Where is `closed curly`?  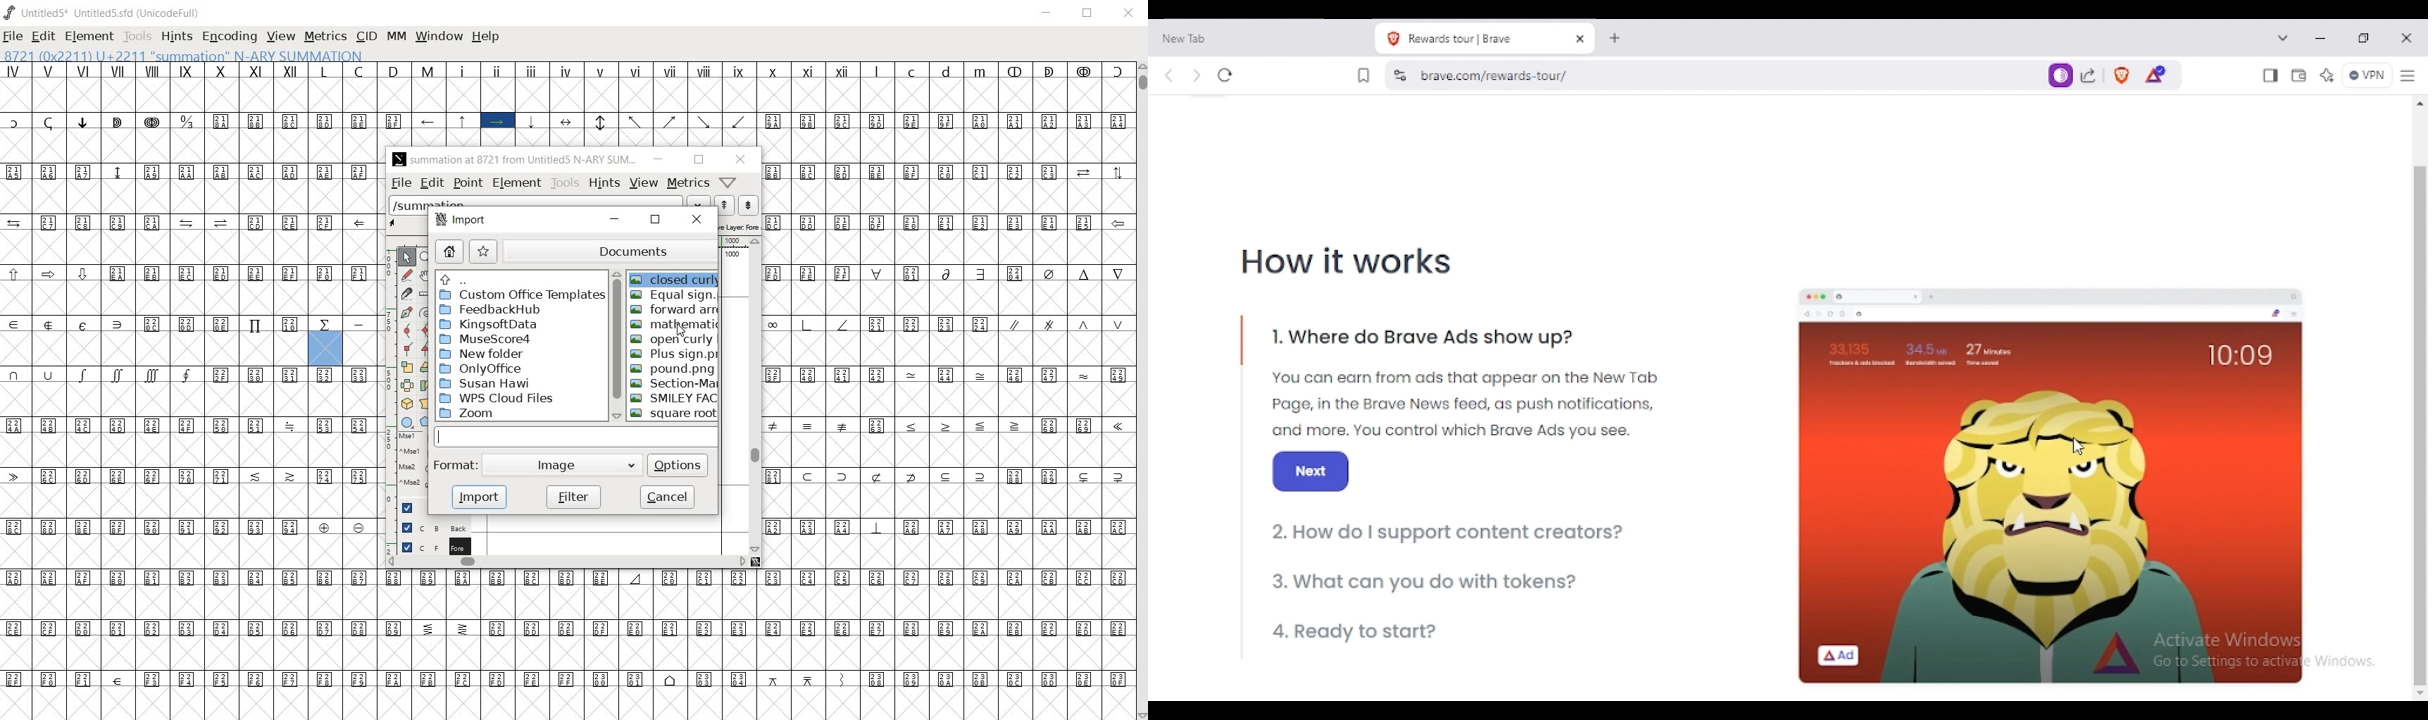
closed curly is located at coordinates (675, 280).